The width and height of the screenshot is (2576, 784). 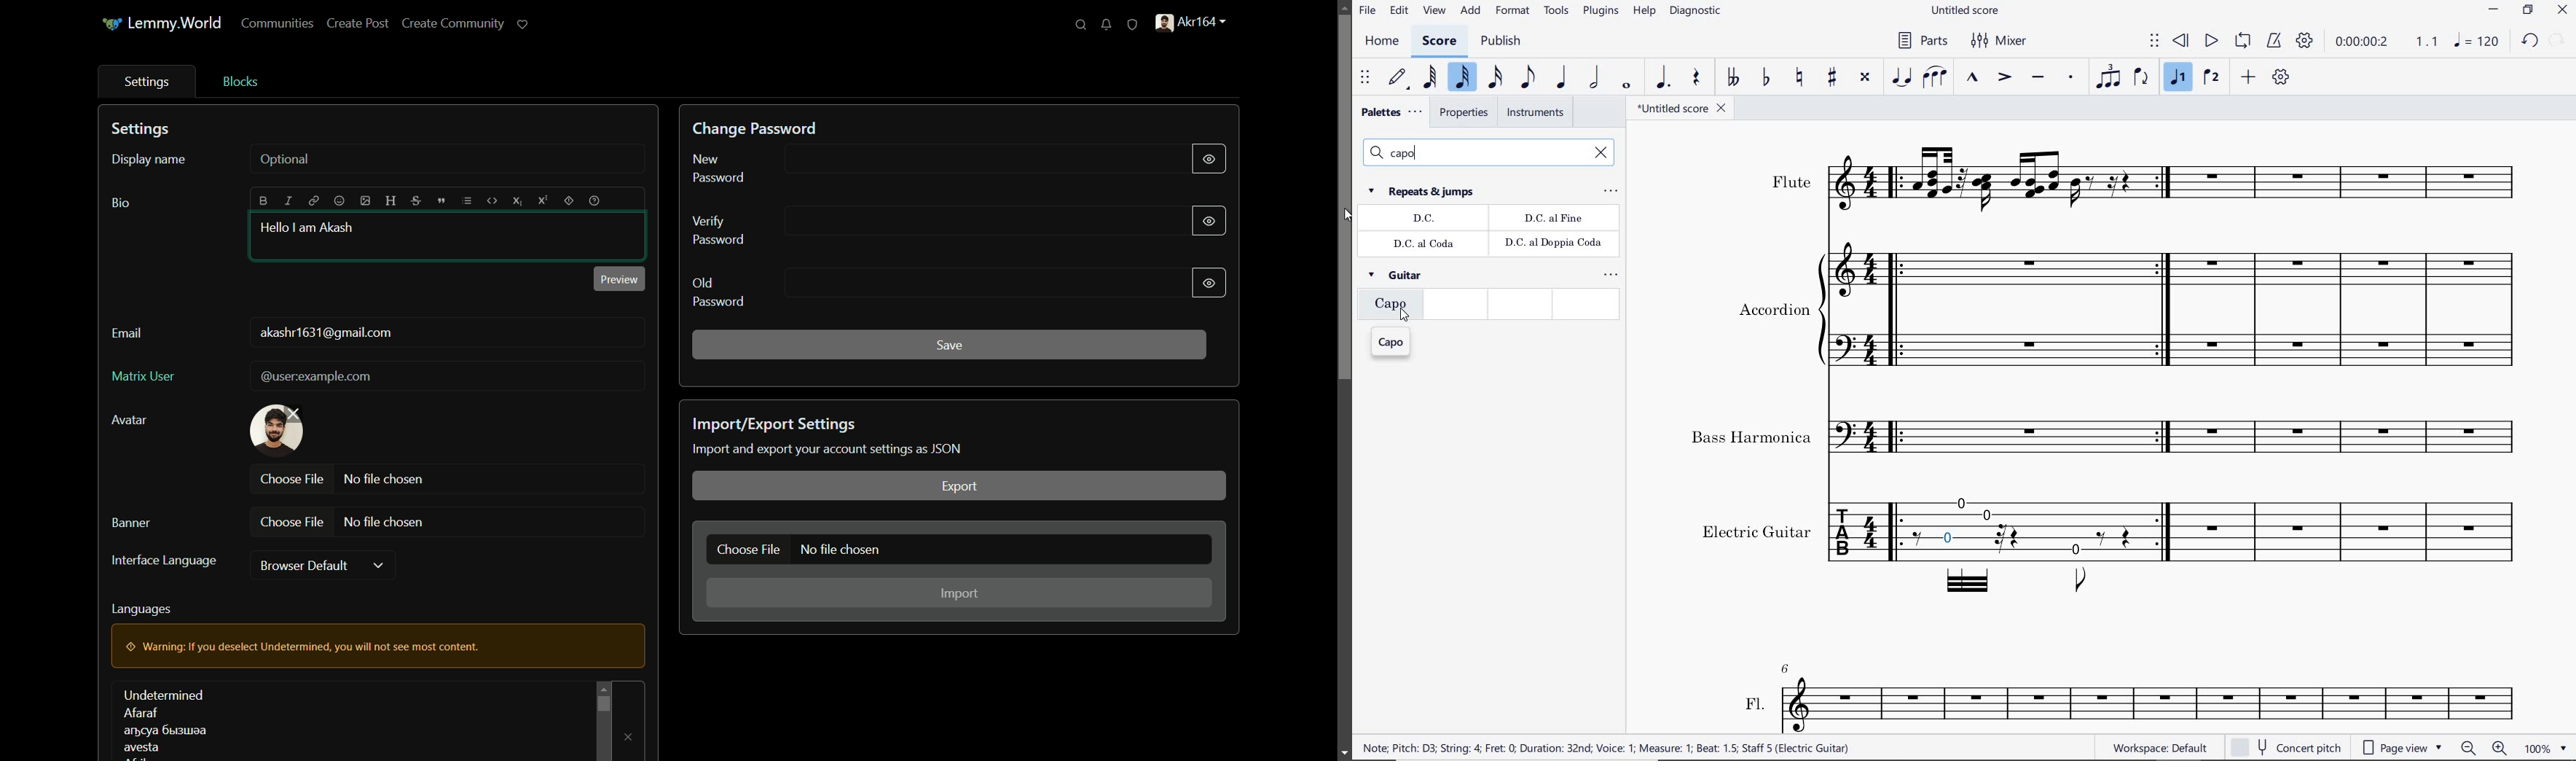 What do you see at coordinates (1644, 12) in the screenshot?
I see `help` at bounding box center [1644, 12].